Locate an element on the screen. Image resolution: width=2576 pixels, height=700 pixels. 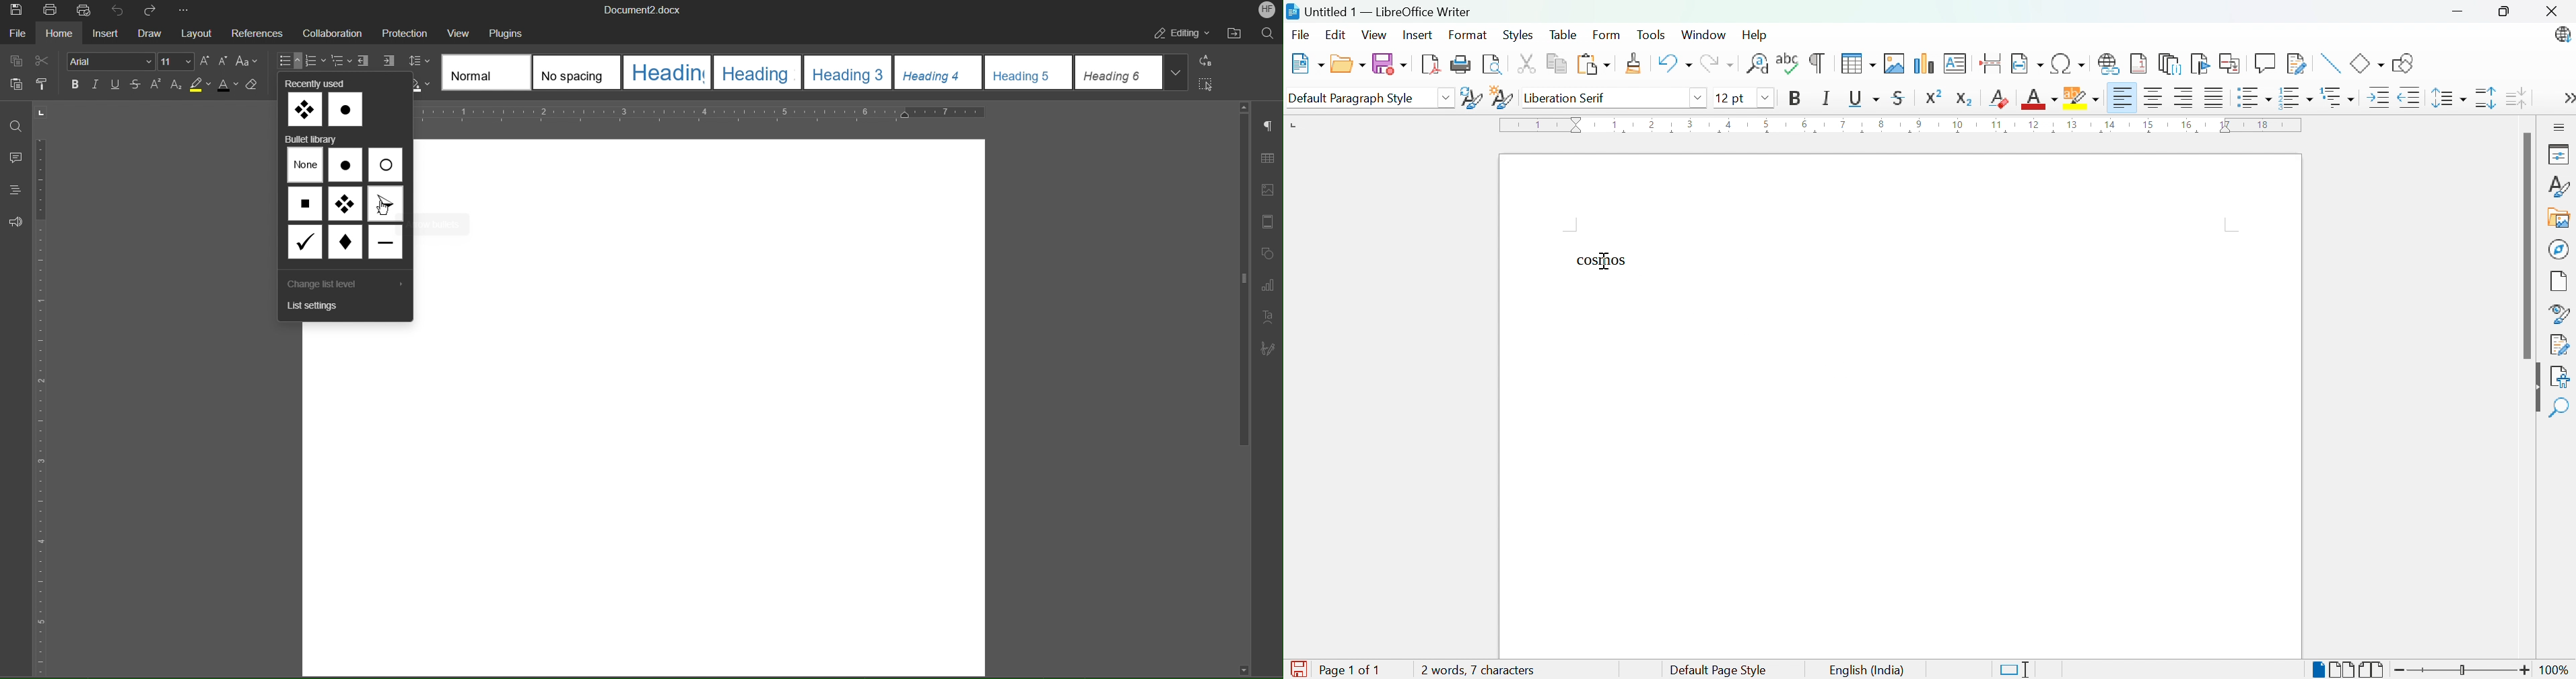
Open is located at coordinates (1348, 65).